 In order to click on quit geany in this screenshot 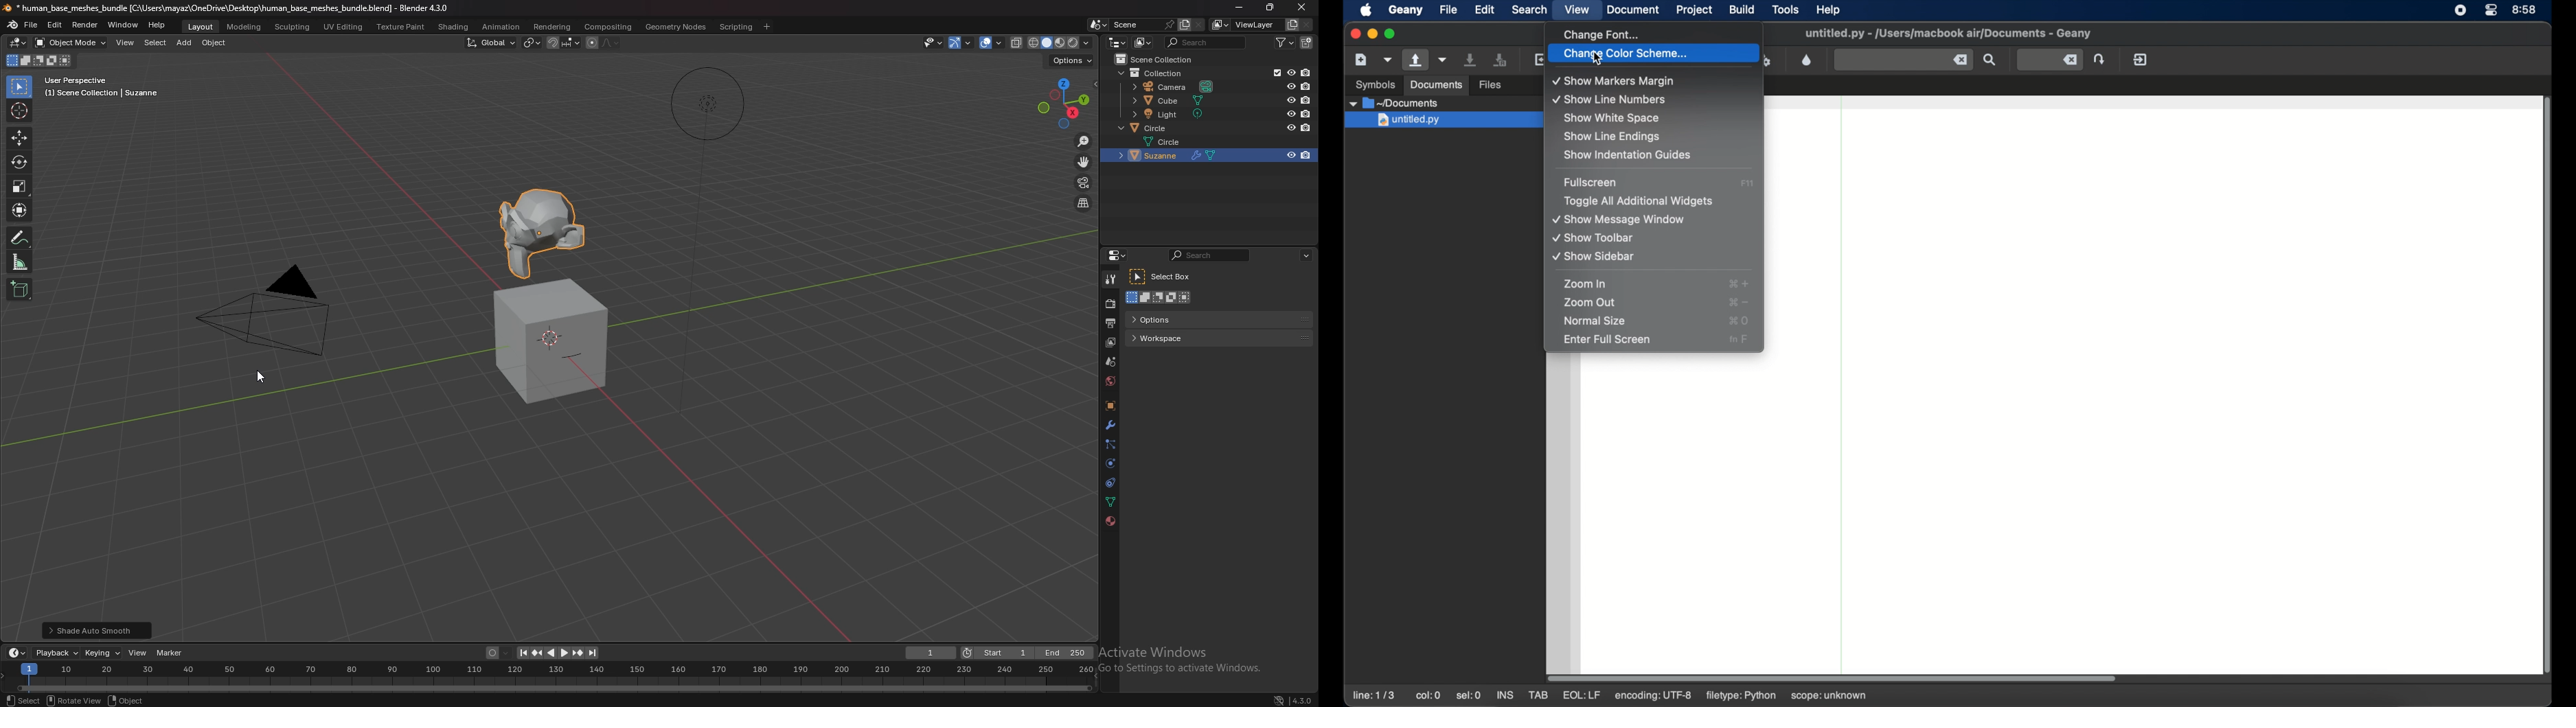, I will do `click(2141, 59)`.